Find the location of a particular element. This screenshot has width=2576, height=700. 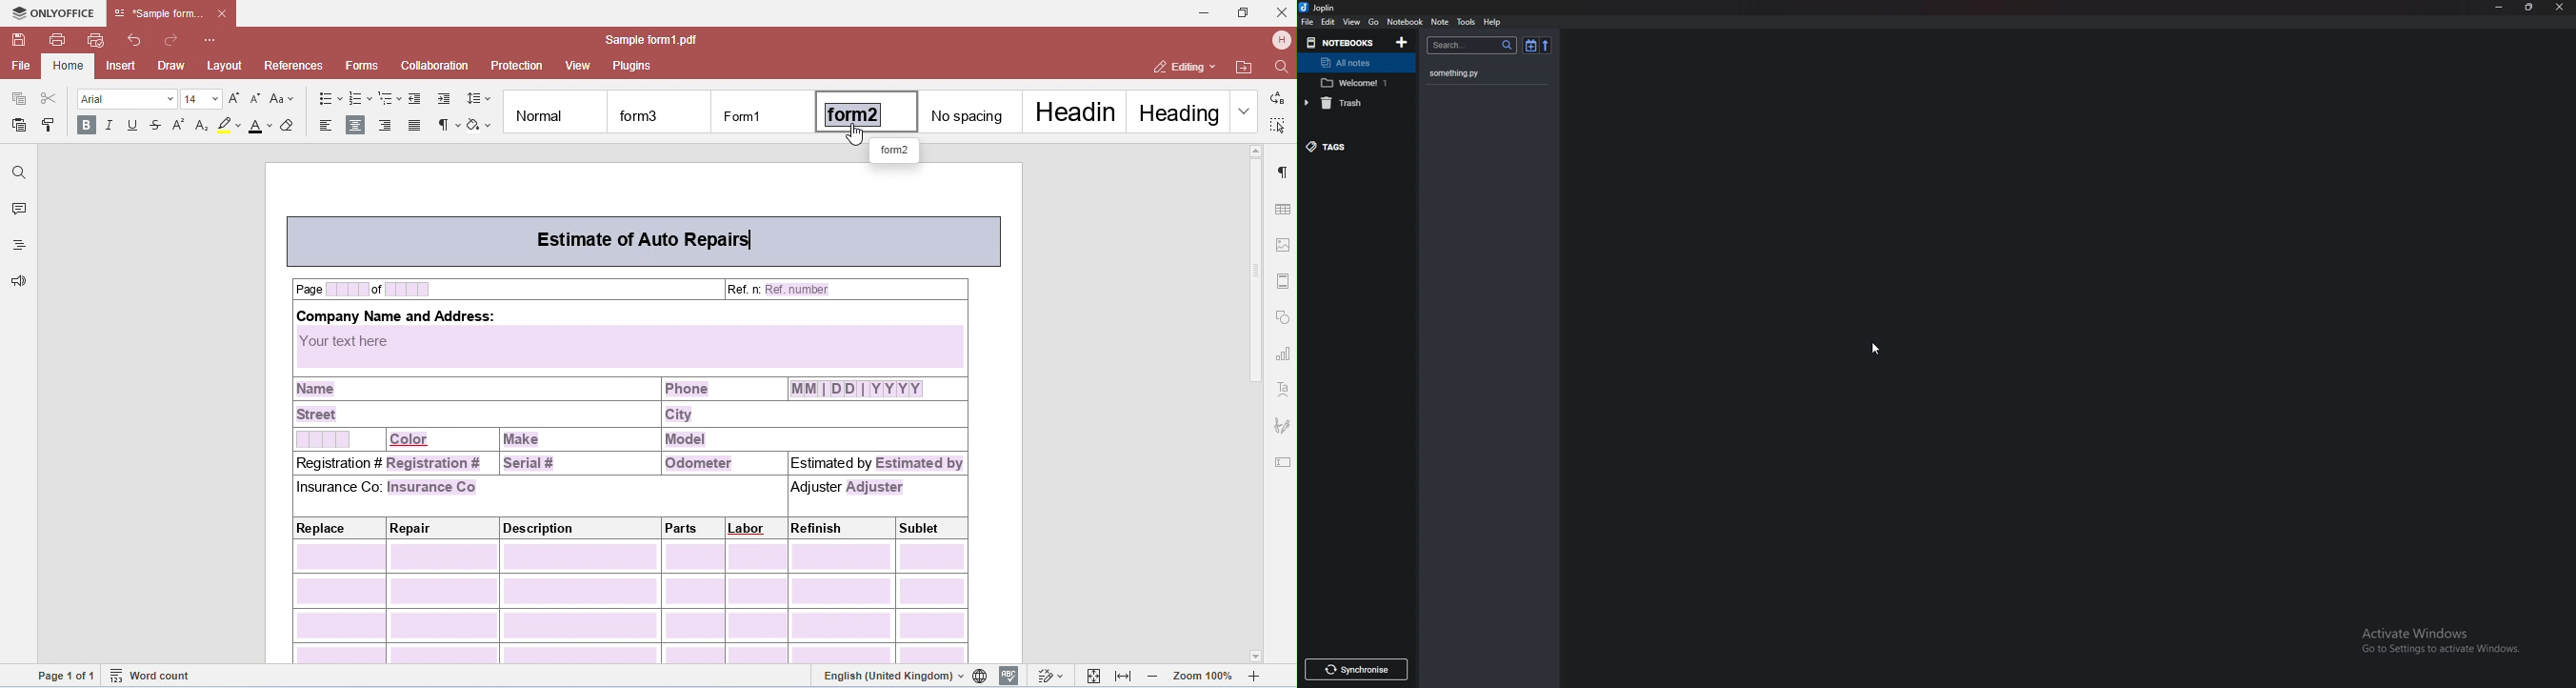

Notebooks is located at coordinates (1342, 43).